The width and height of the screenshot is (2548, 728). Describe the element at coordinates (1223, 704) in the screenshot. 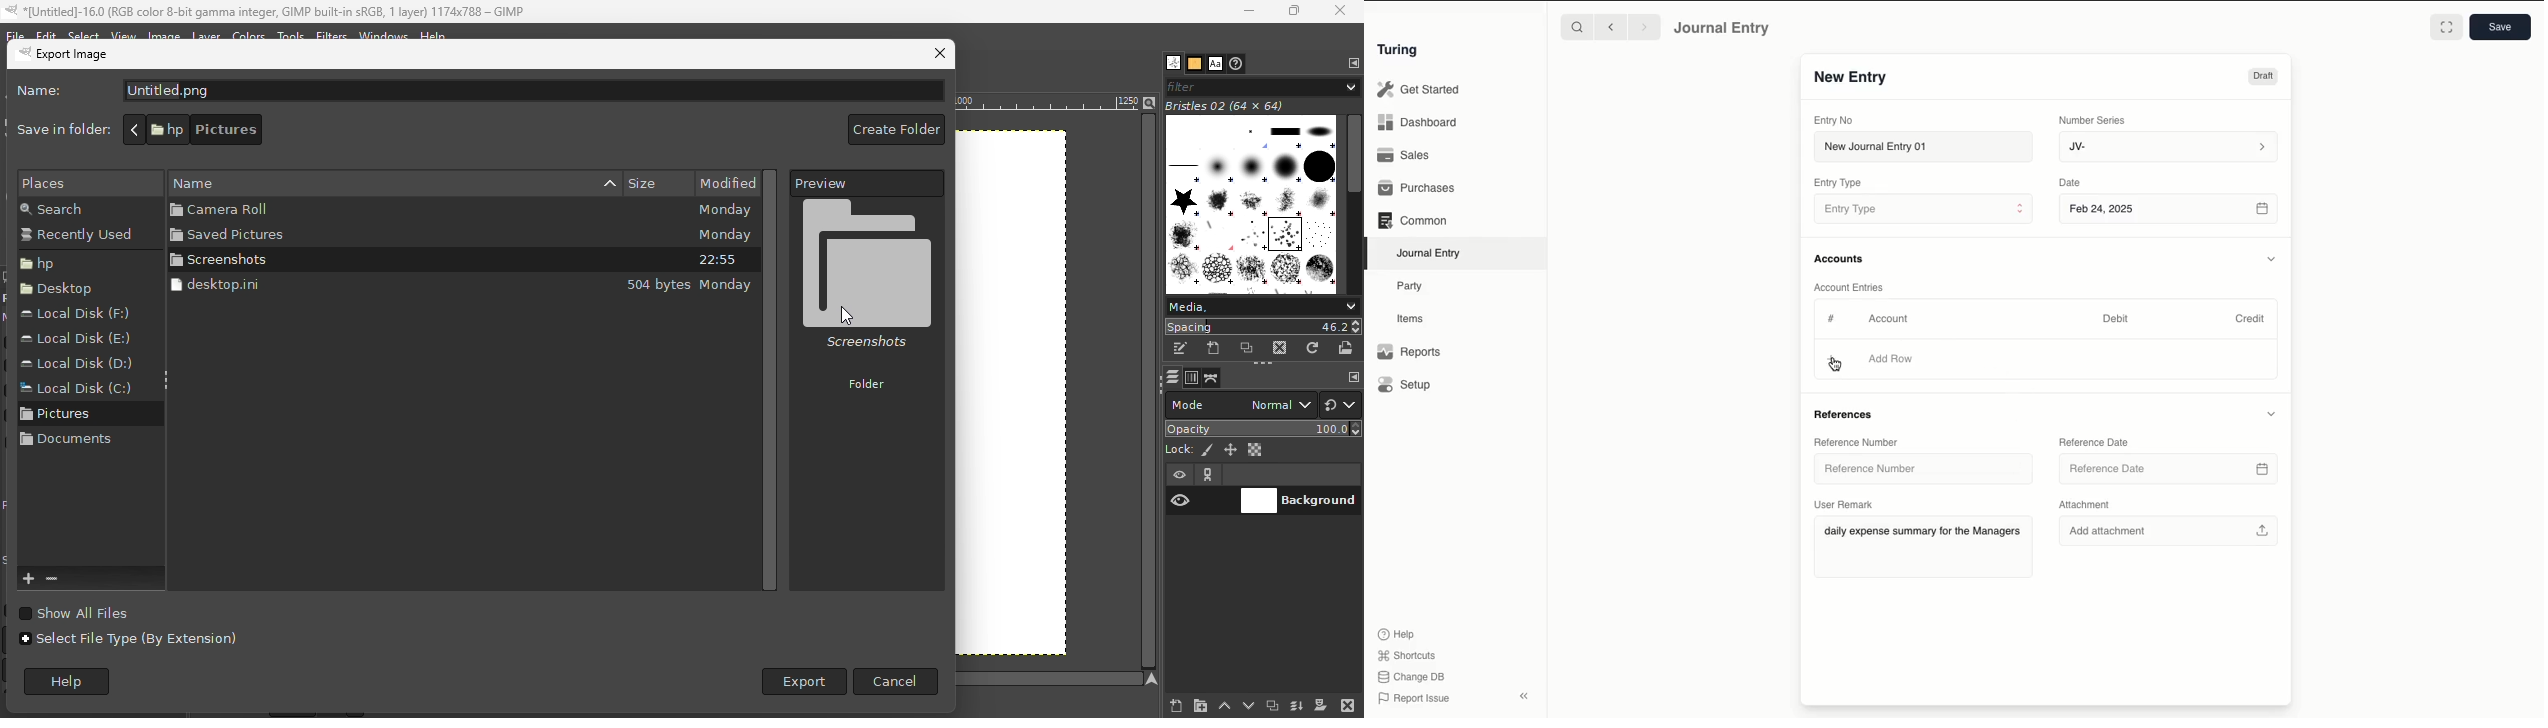

I see `Raise this layer` at that location.